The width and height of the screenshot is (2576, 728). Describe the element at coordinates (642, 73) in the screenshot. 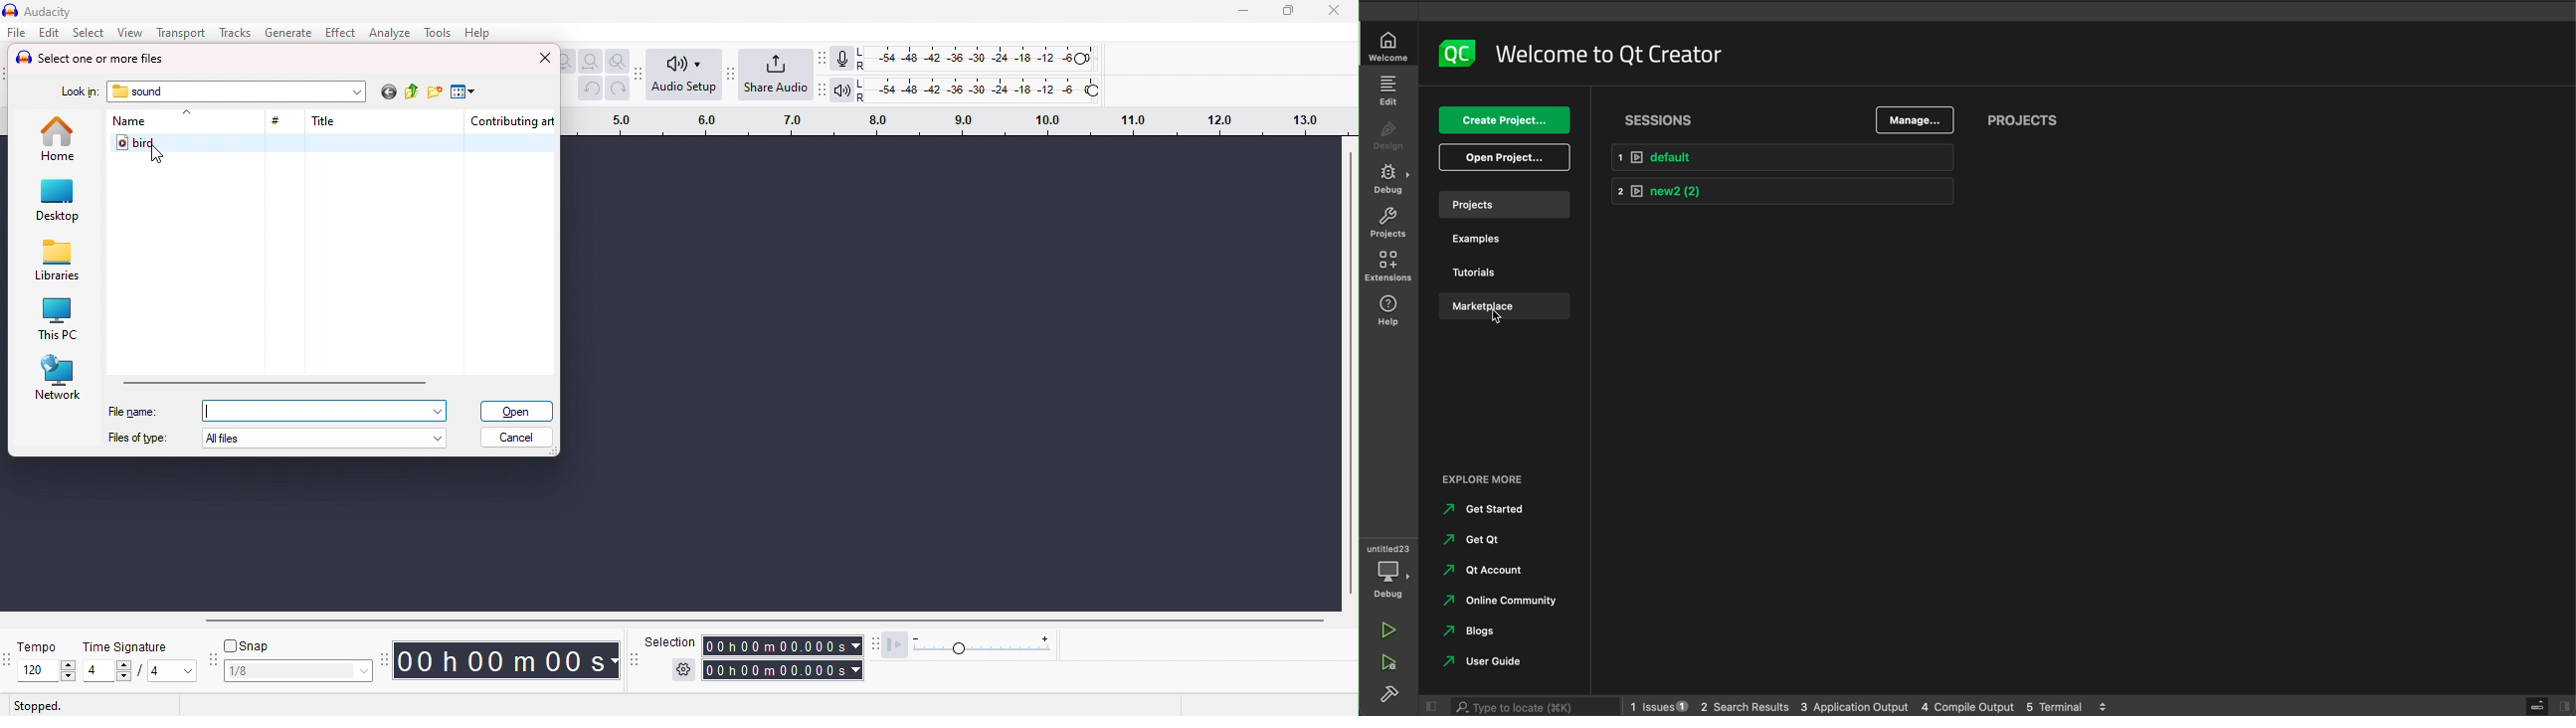

I see `Audio setup tool bar` at that location.